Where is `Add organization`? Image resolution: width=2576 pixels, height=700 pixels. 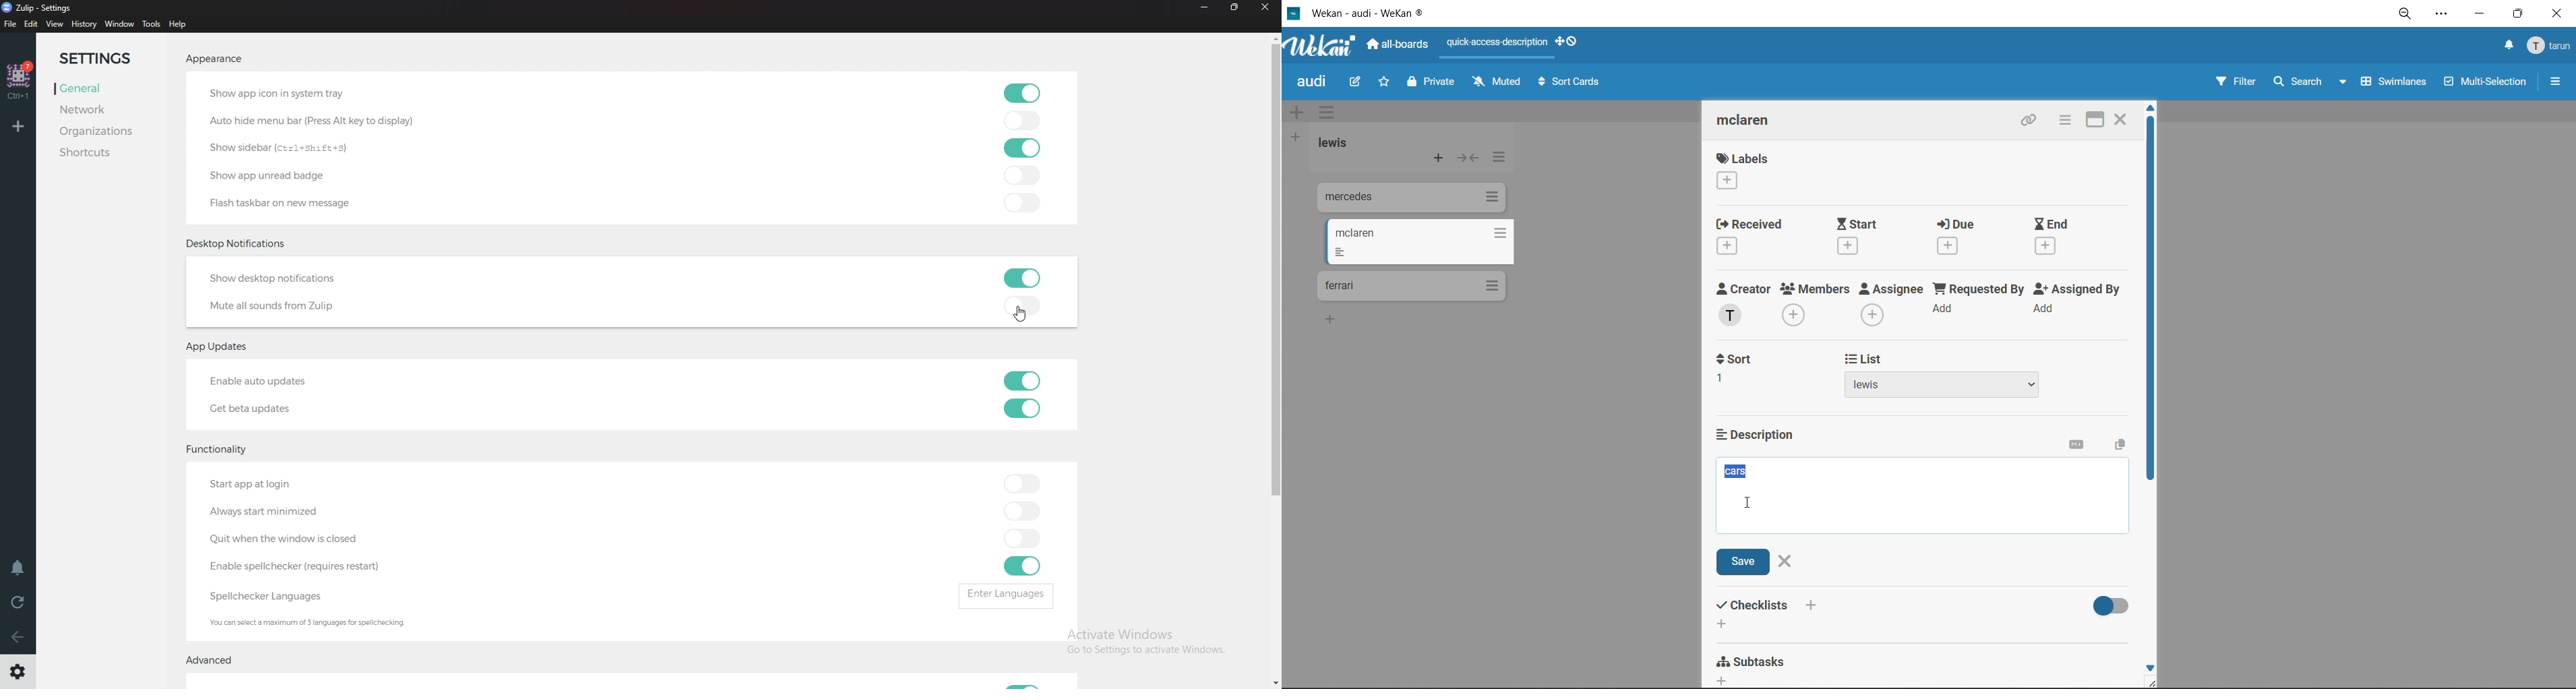
Add organization is located at coordinates (18, 125).